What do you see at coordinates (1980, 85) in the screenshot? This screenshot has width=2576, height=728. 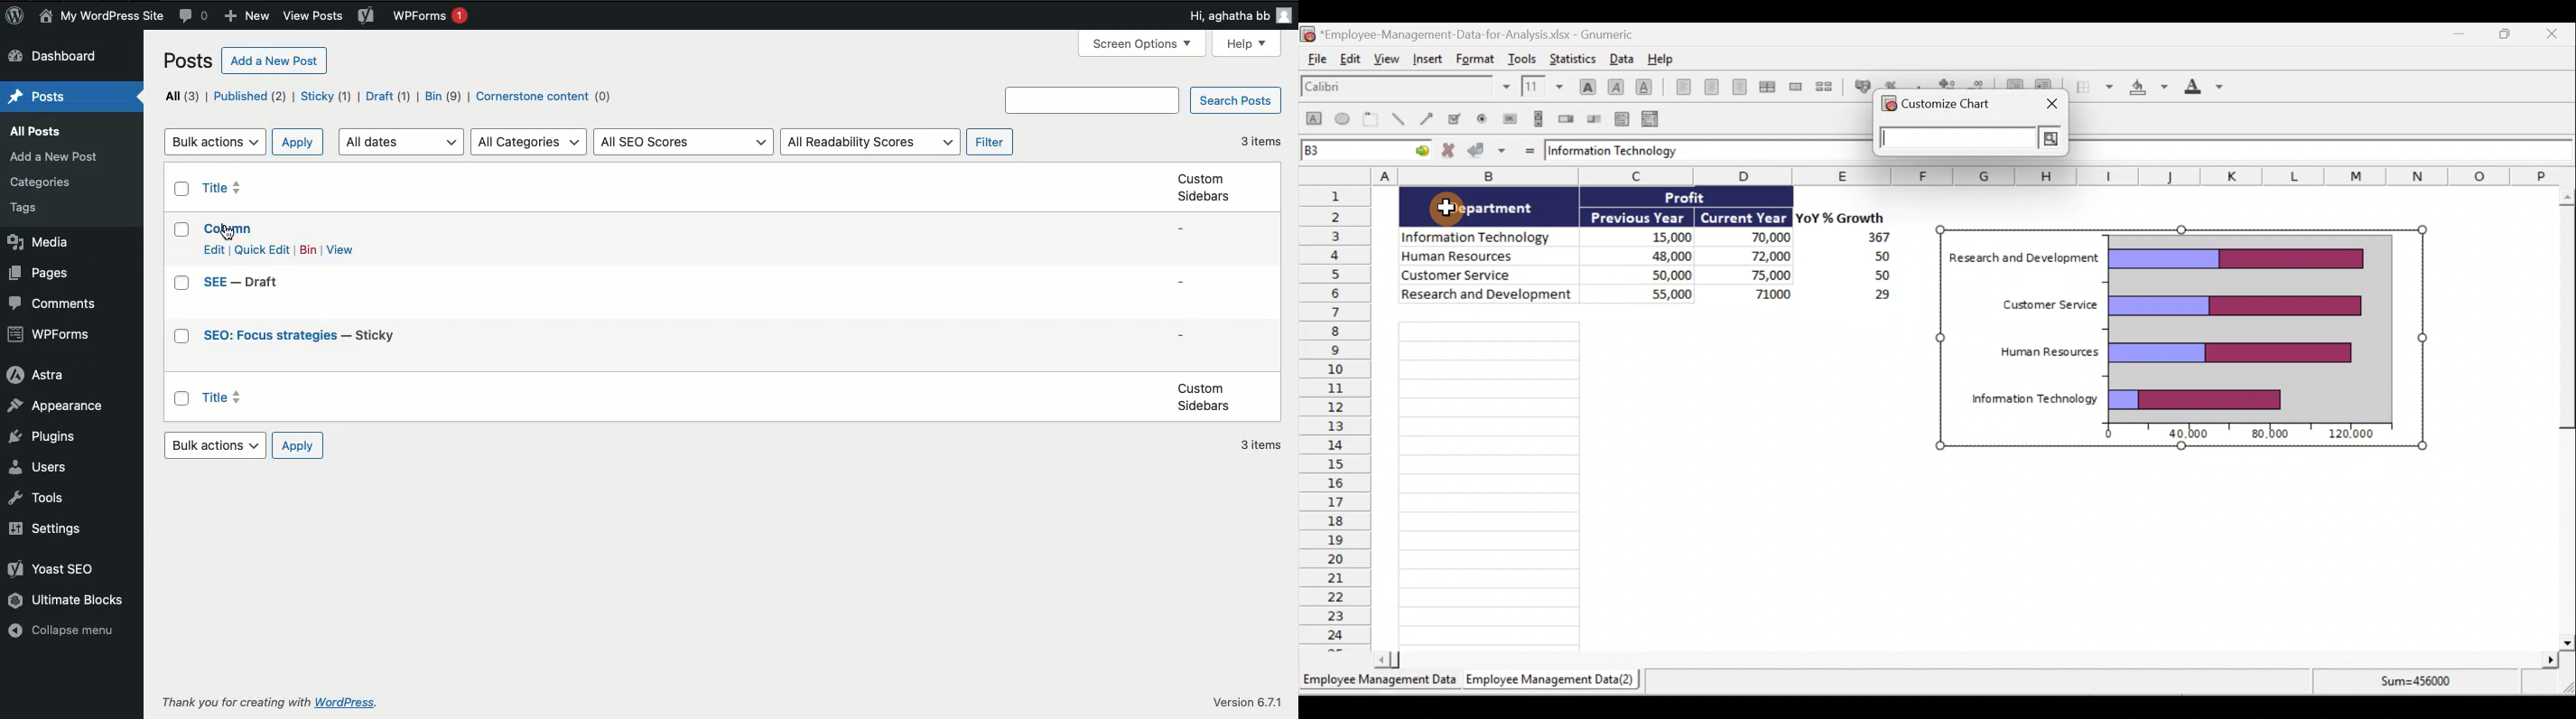 I see `Decrease decimals` at bounding box center [1980, 85].